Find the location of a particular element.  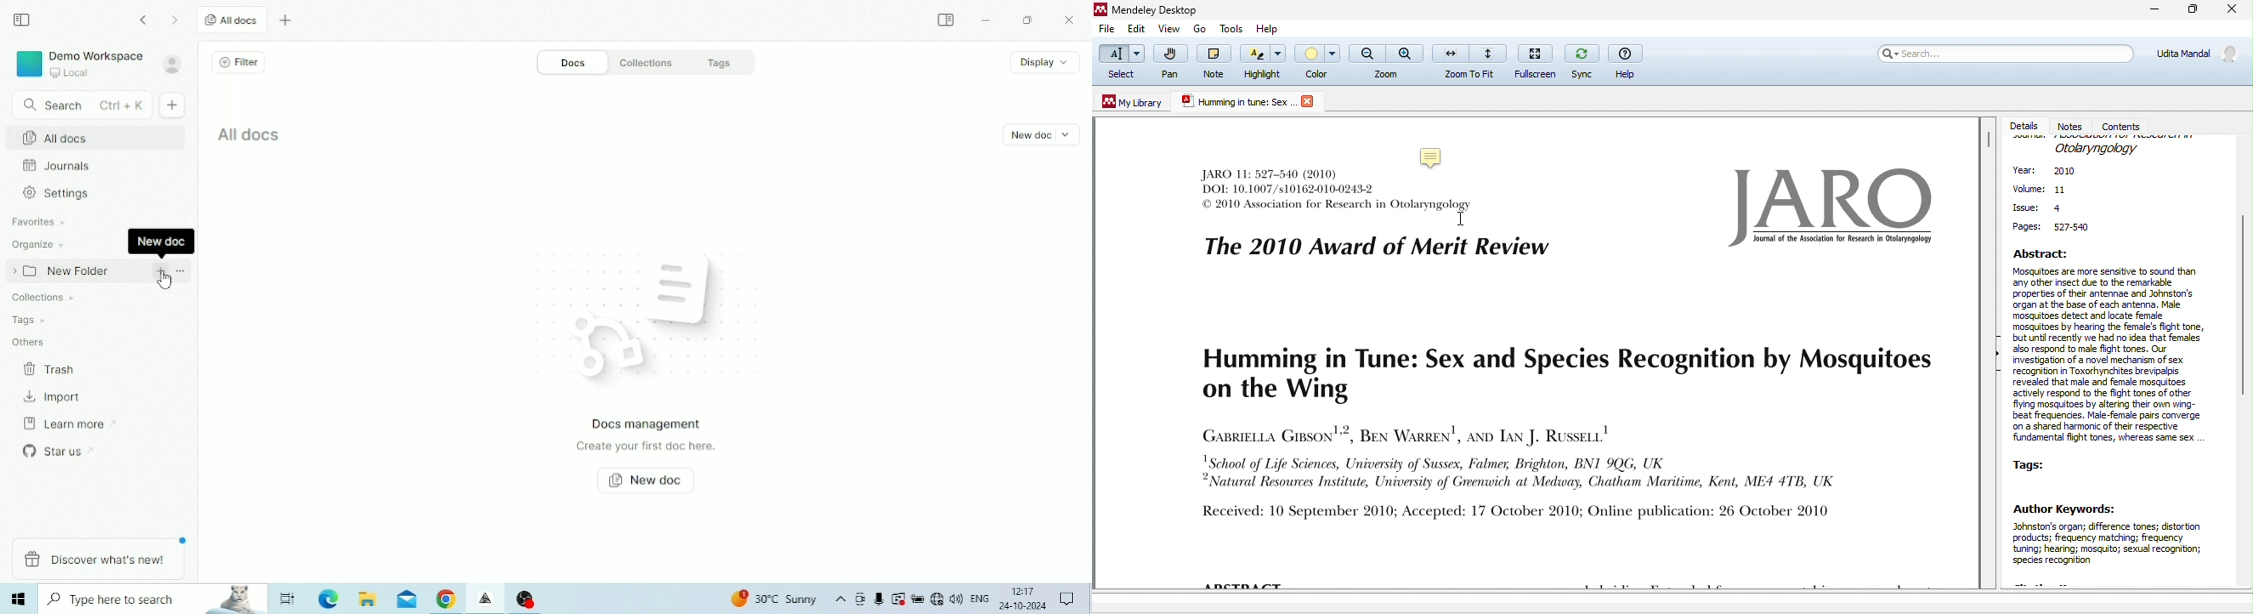

pan is located at coordinates (1169, 65).